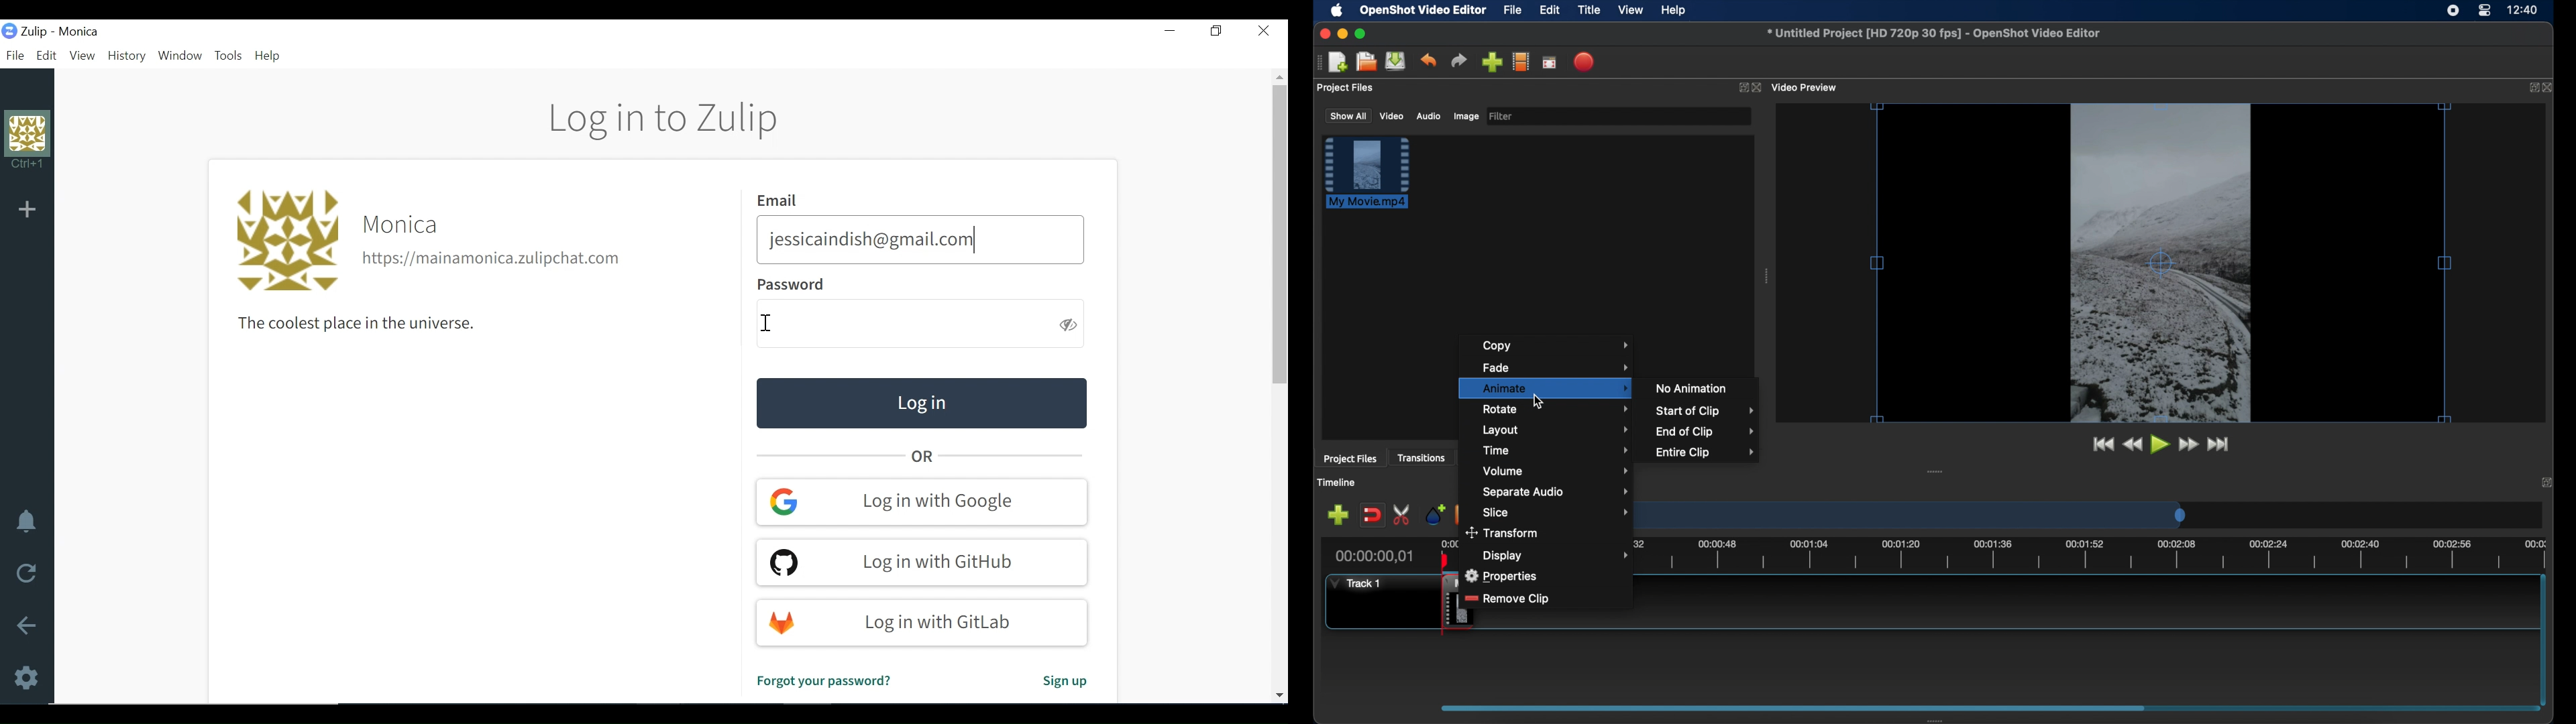  Describe the element at coordinates (920, 403) in the screenshot. I see `Log in` at that location.